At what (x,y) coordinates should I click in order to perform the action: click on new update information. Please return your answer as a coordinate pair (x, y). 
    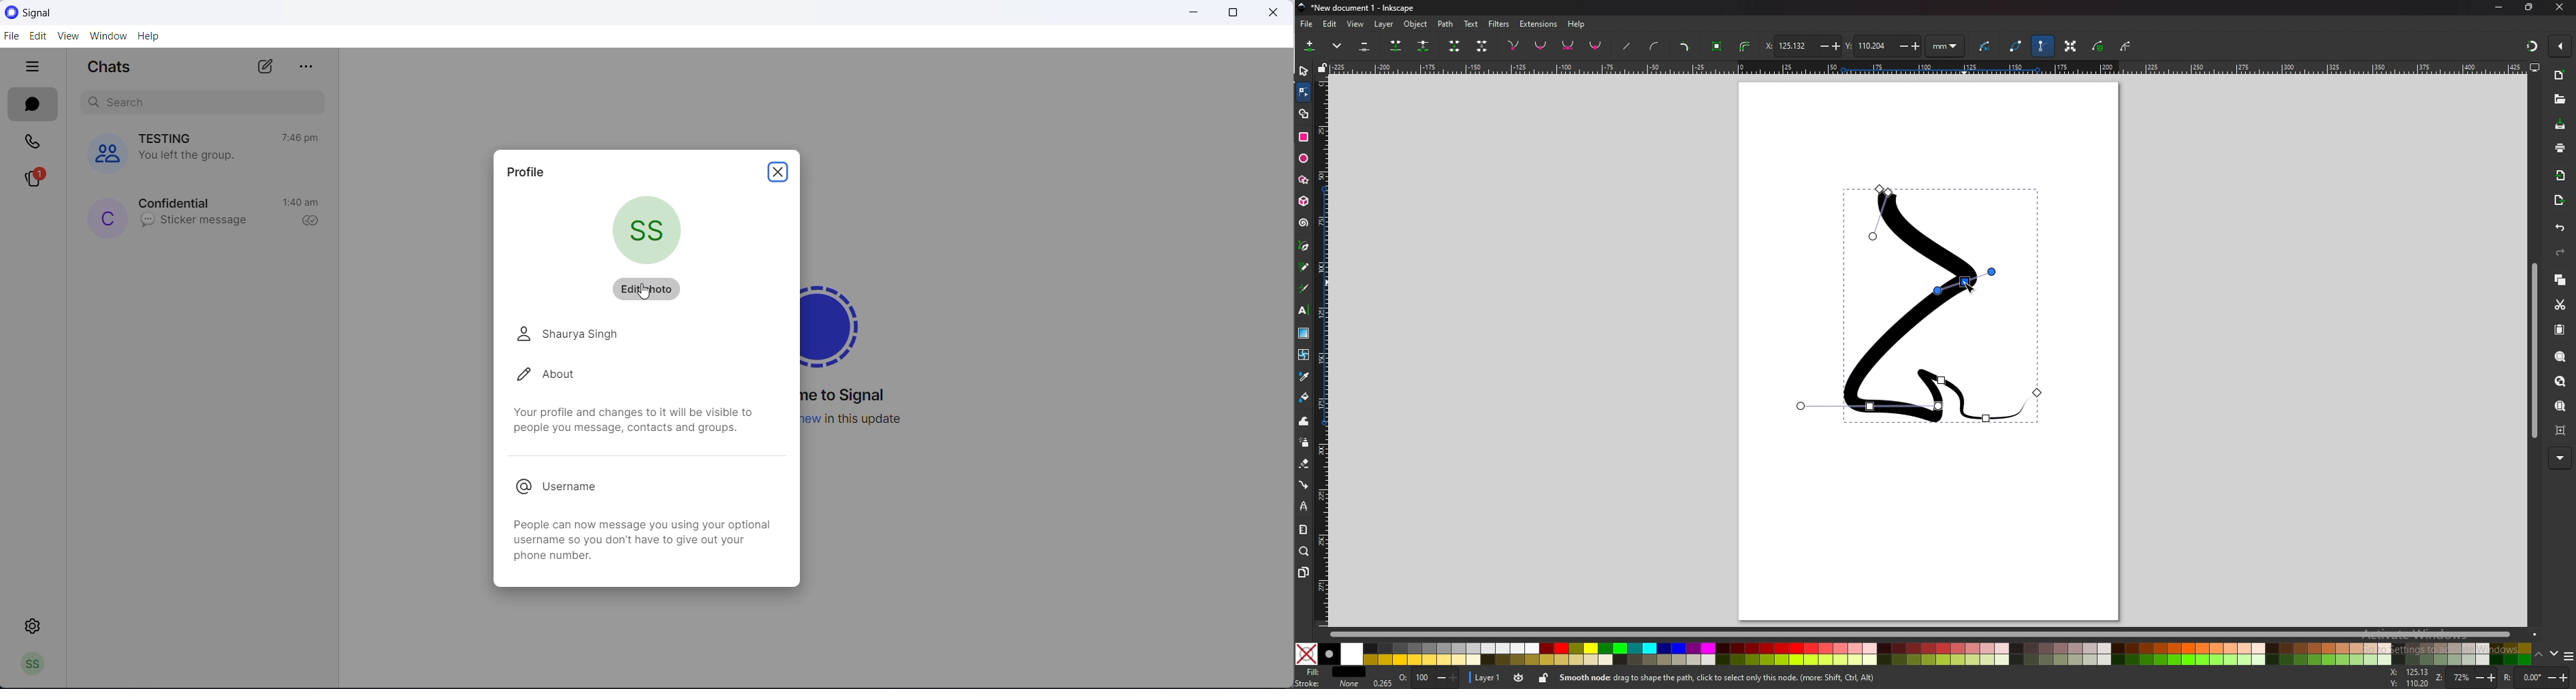
    Looking at the image, I should click on (863, 419).